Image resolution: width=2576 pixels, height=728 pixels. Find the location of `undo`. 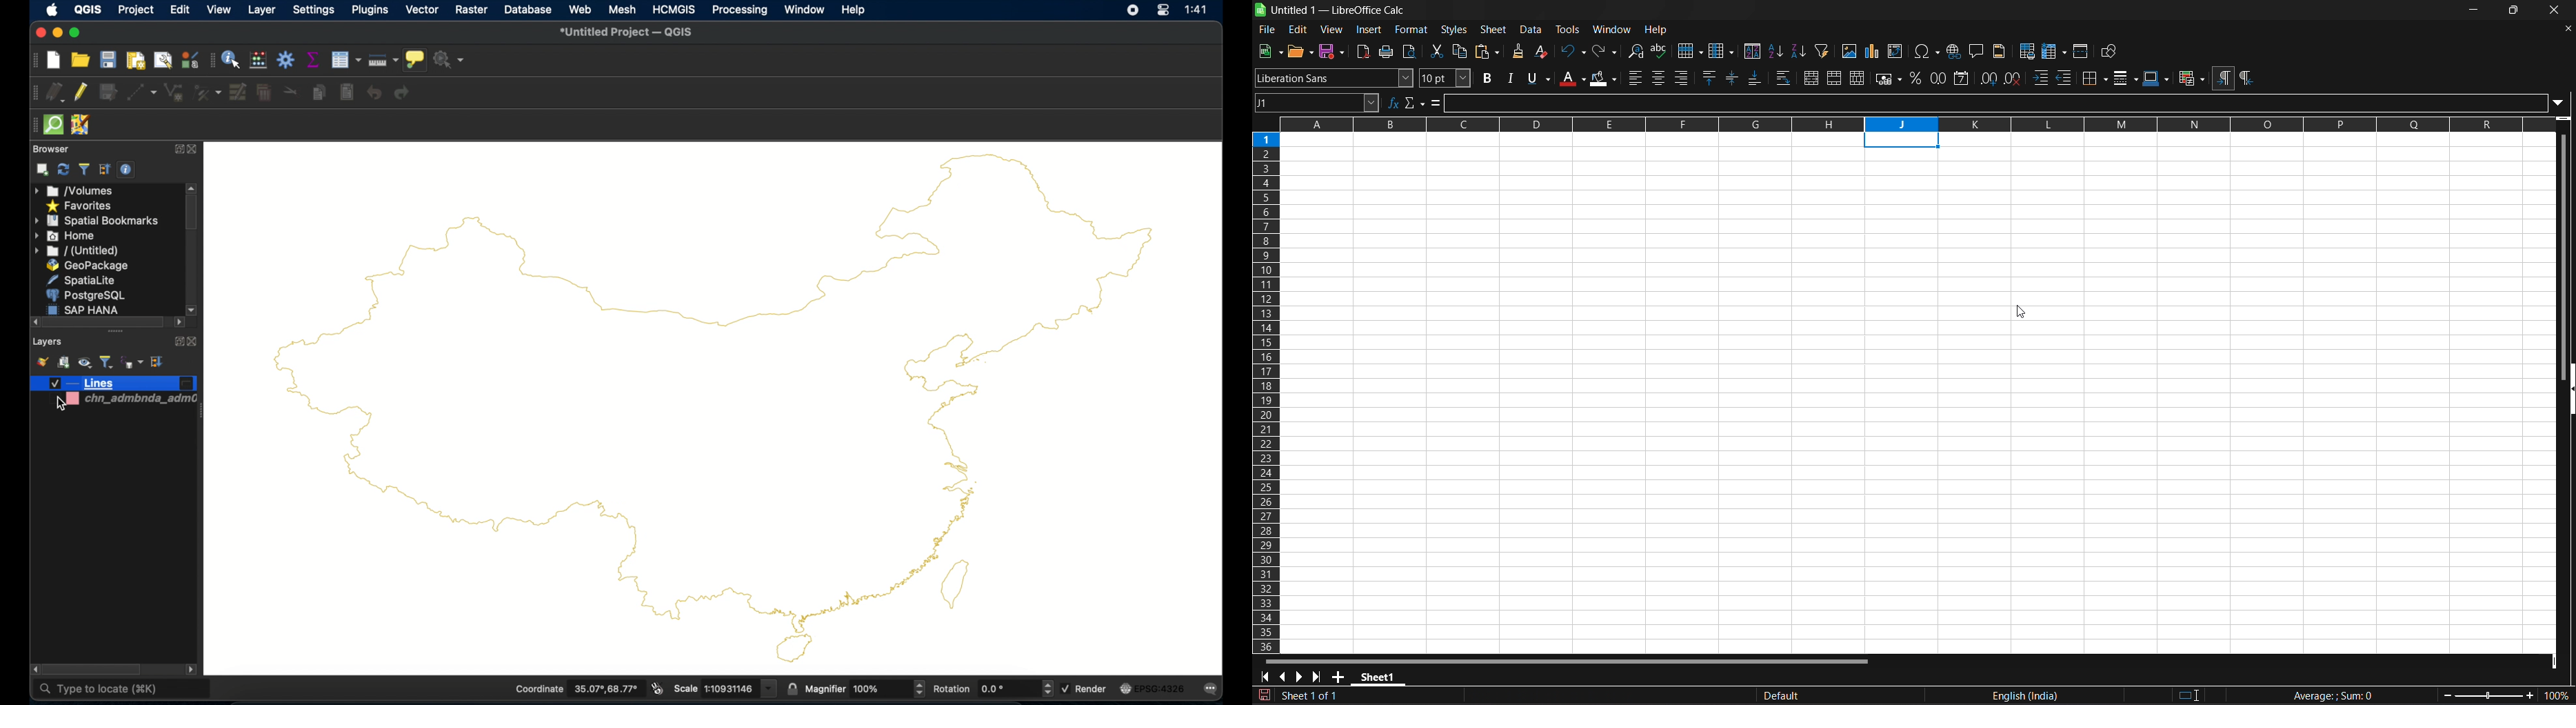

undo is located at coordinates (1573, 51).